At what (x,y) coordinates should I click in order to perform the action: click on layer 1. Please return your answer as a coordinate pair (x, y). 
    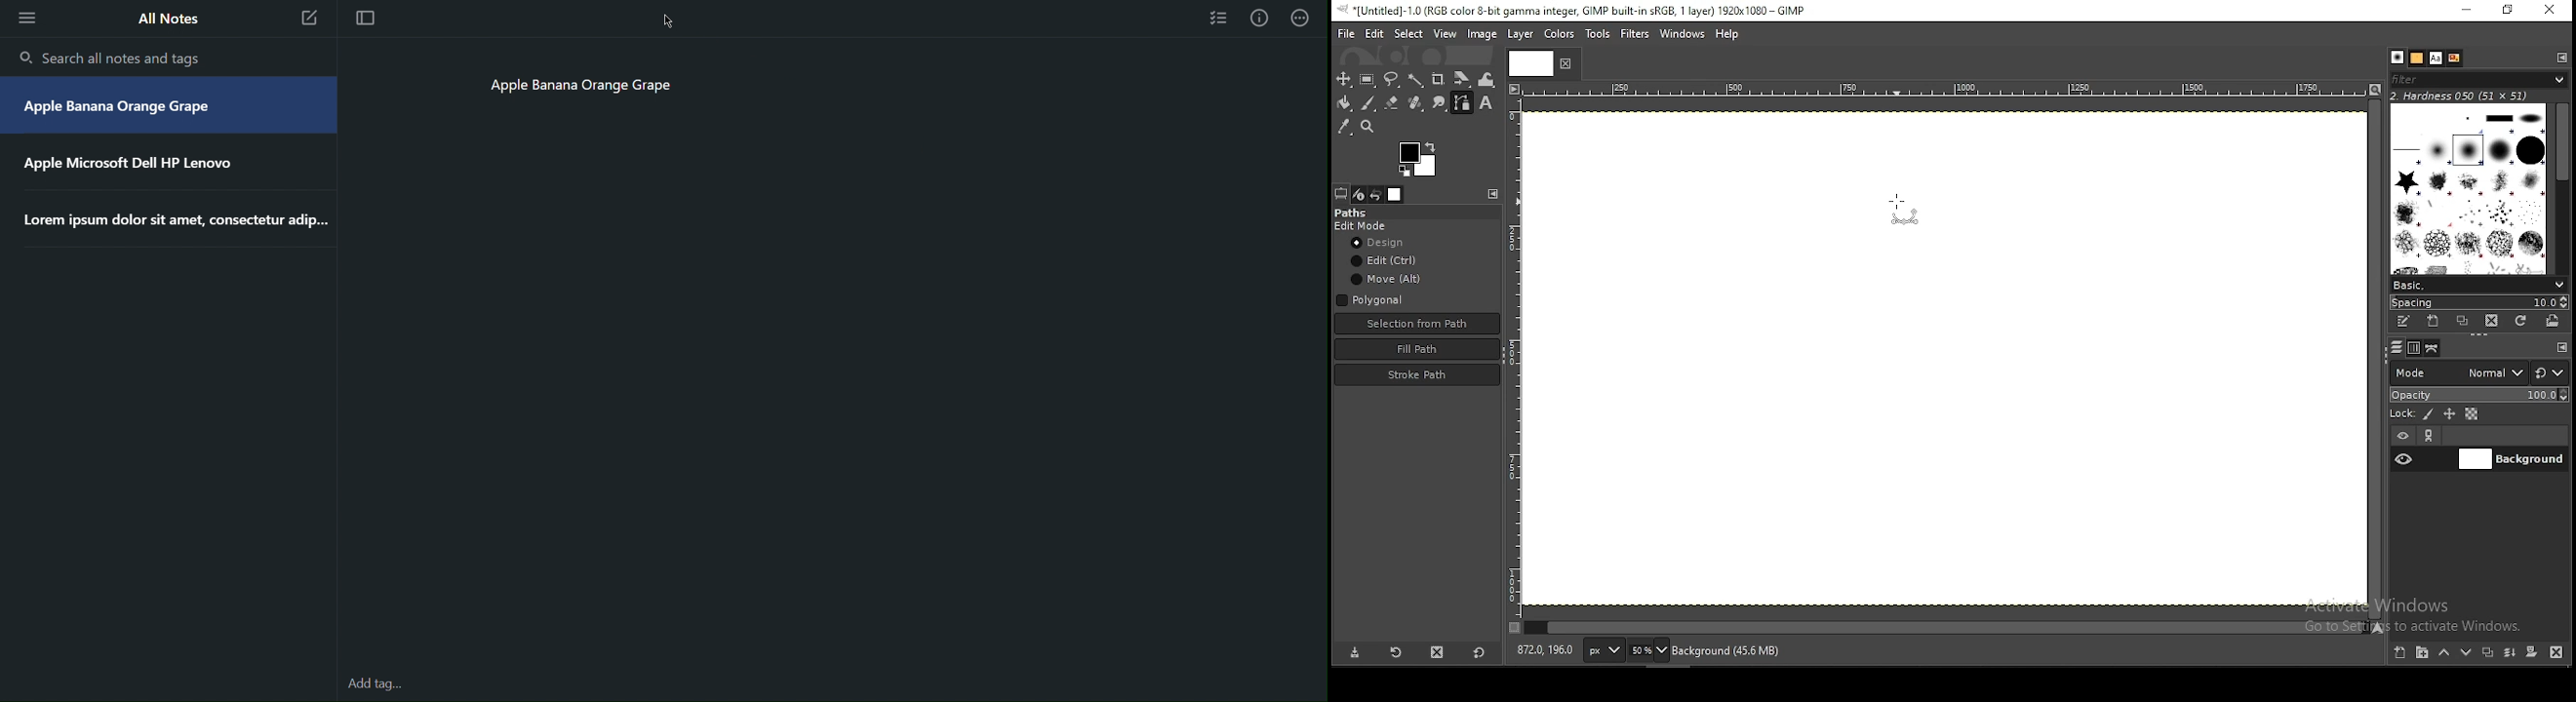
    Looking at the image, I should click on (2511, 459).